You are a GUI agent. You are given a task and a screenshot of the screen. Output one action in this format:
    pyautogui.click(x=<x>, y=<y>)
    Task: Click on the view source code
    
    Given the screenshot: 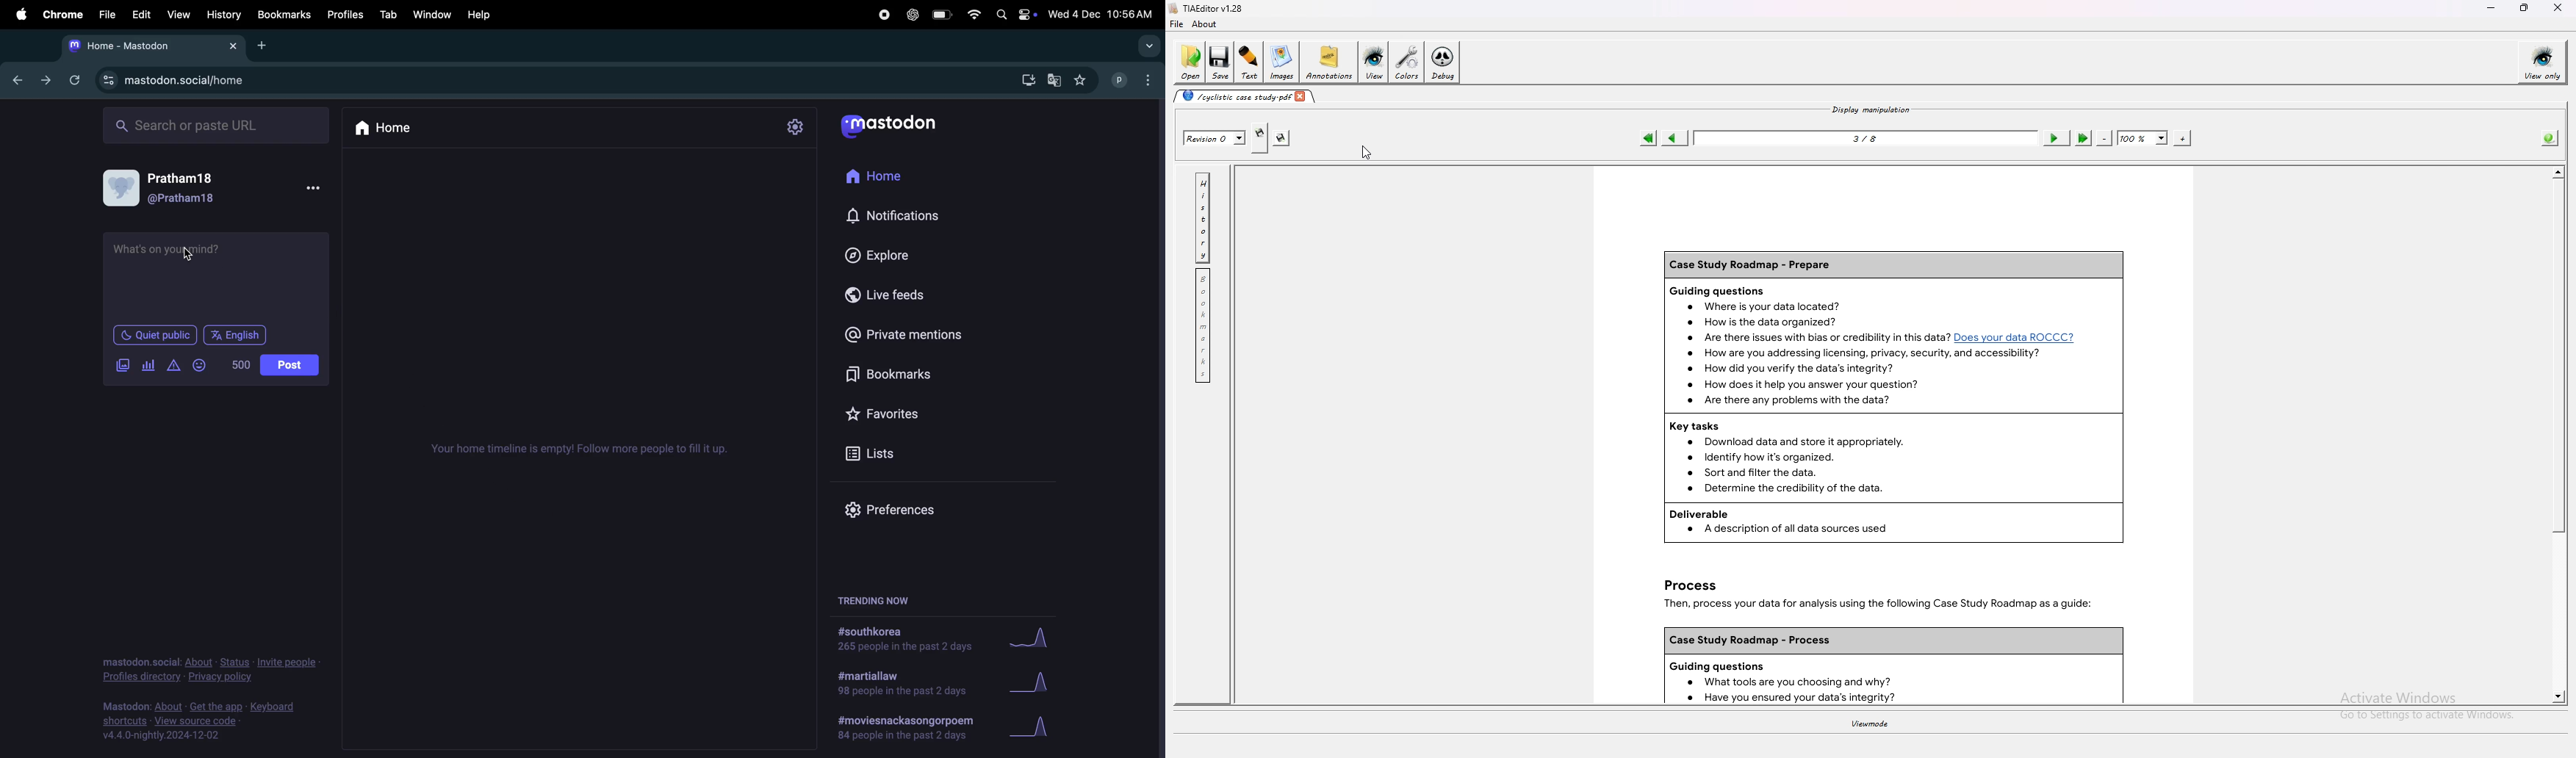 What is the action you would take?
    pyautogui.click(x=211, y=723)
    